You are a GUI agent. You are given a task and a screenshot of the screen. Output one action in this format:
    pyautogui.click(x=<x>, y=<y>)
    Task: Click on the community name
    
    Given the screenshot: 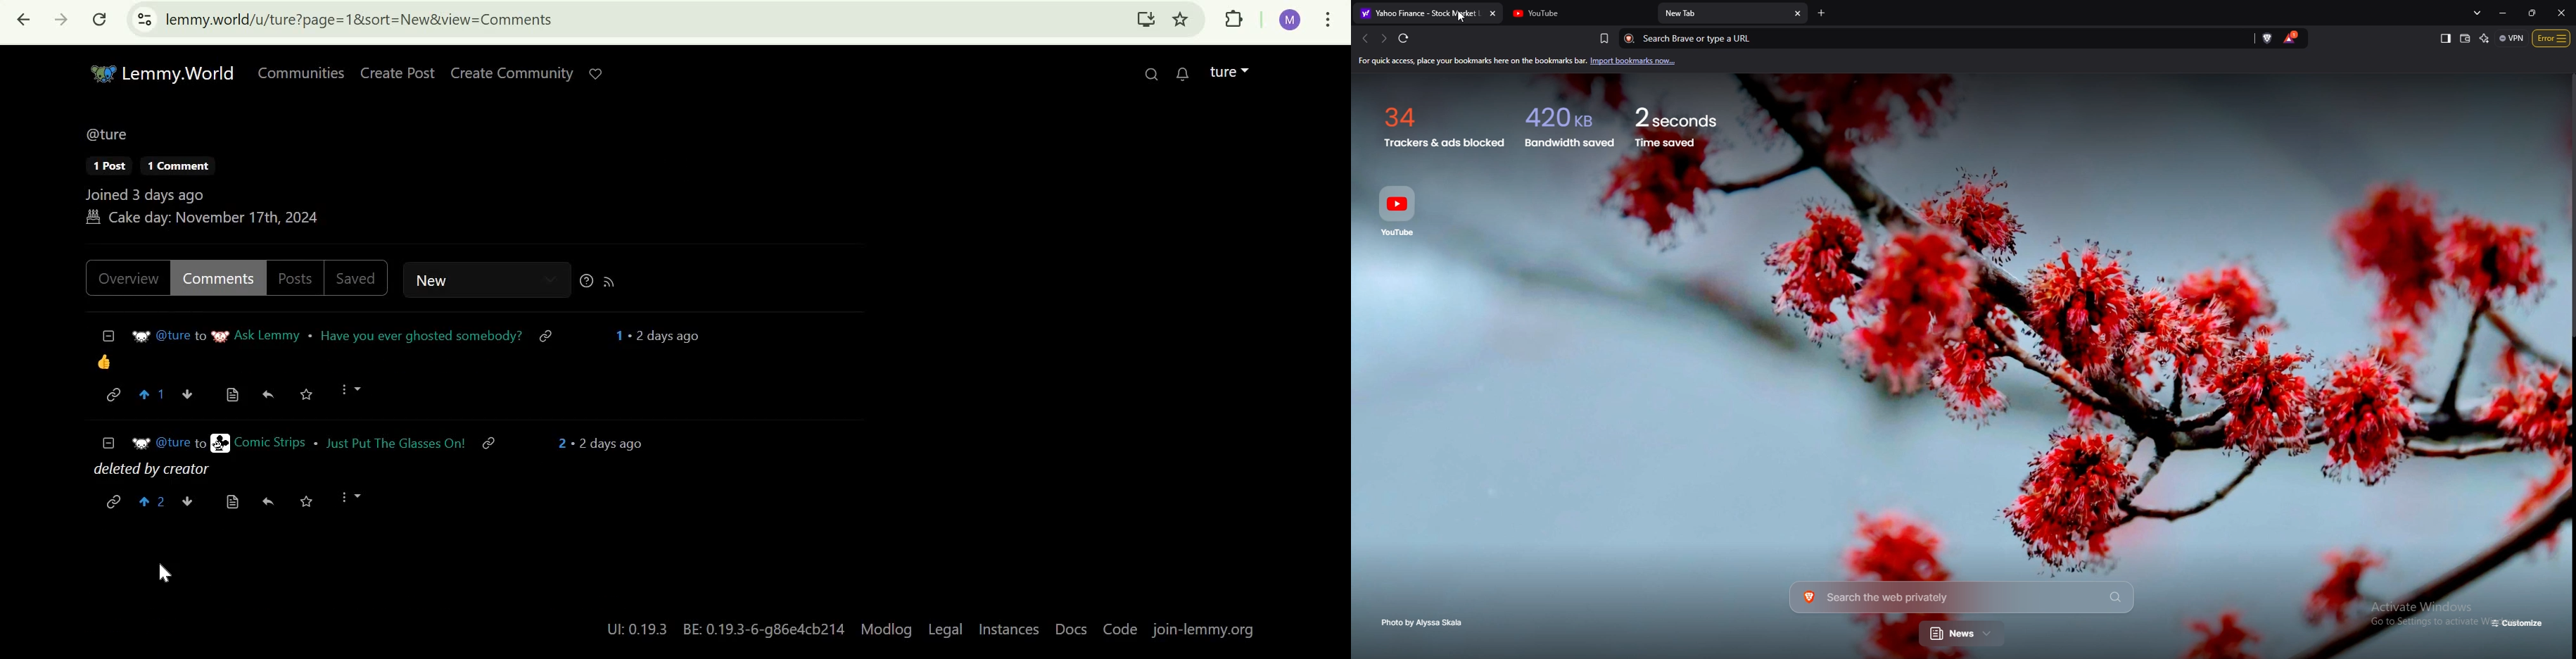 What is the action you would take?
    pyautogui.click(x=255, y=444)
    